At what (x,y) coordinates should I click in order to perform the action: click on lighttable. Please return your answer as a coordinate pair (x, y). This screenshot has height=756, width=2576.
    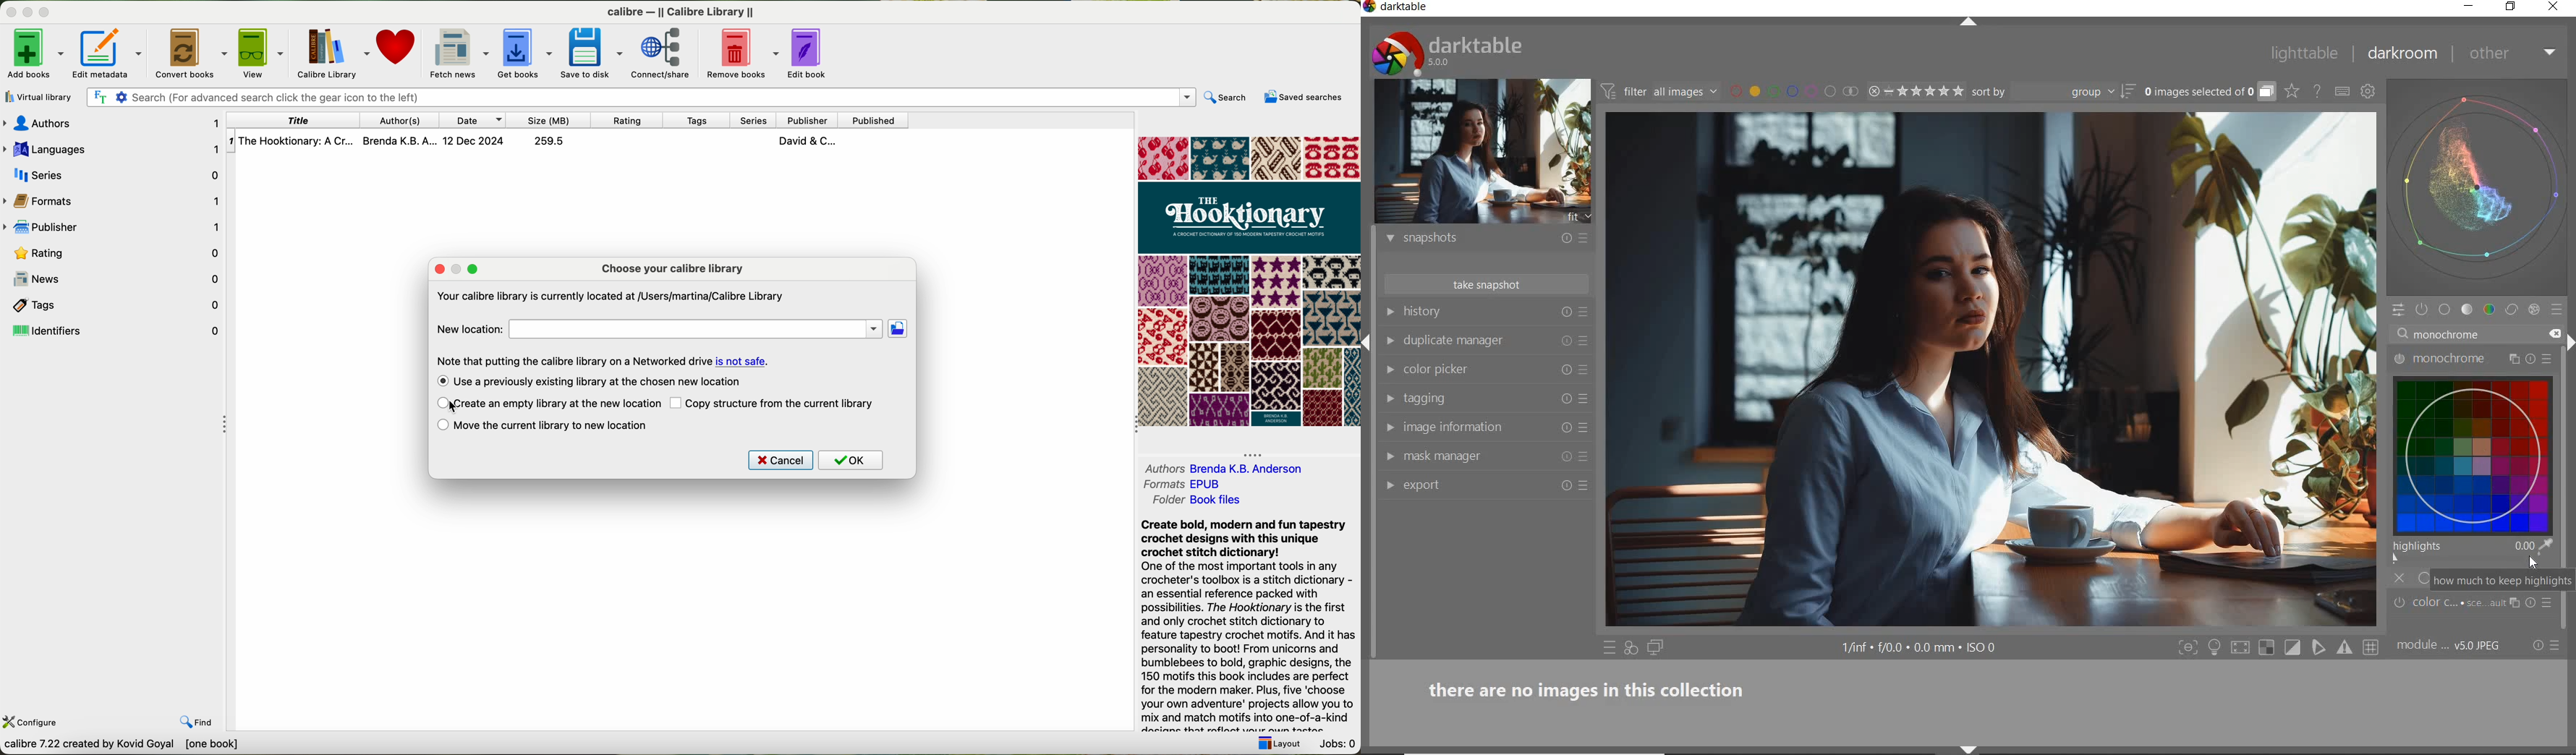
    Looking at the image, I should click on (2305, 56).